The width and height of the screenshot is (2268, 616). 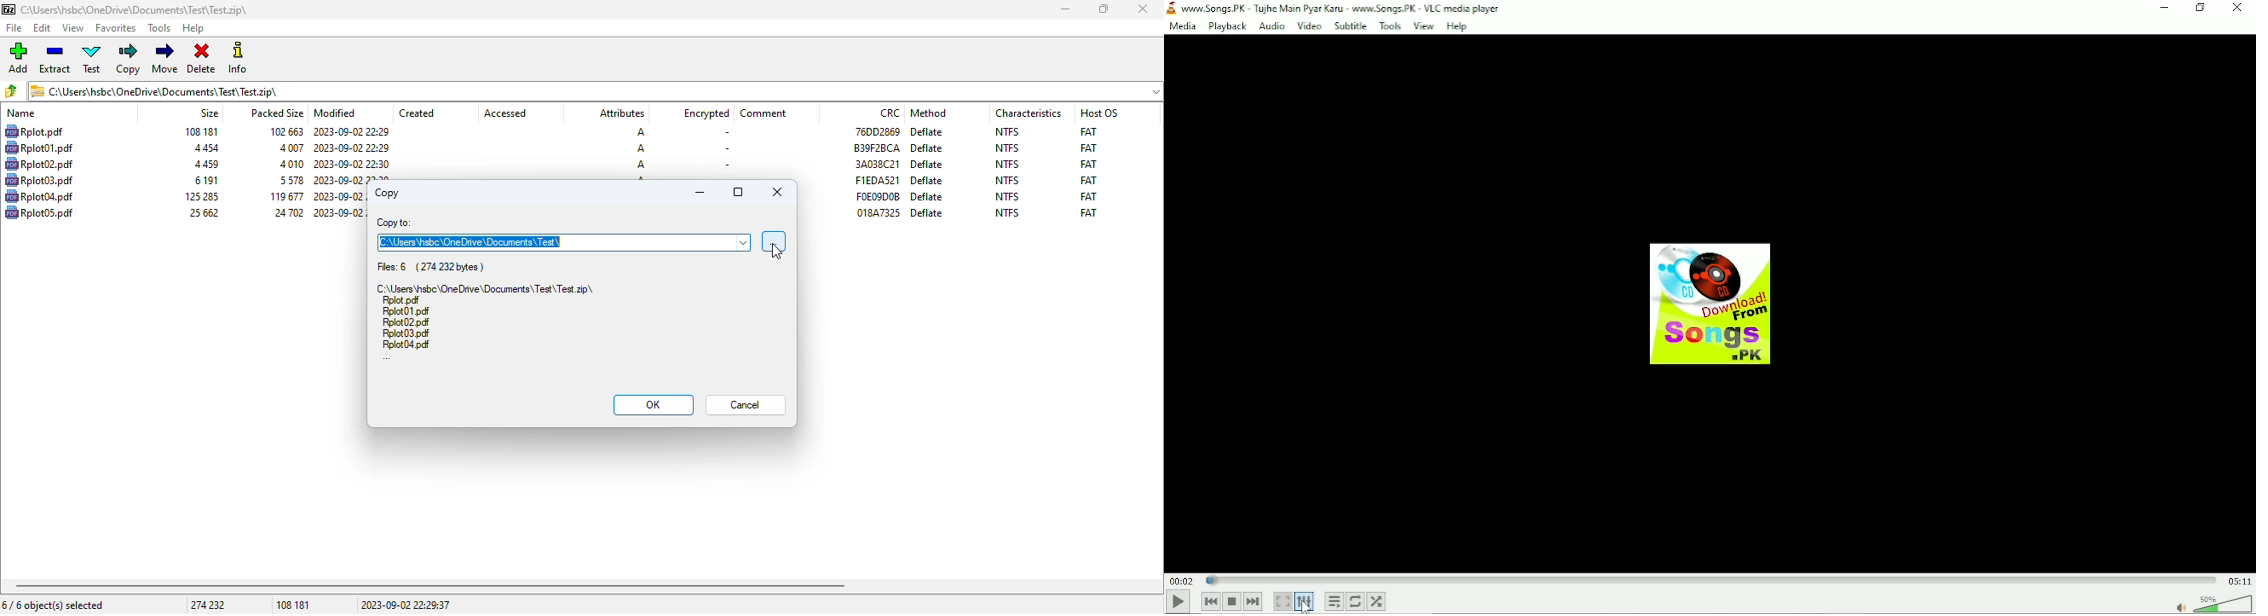 I want to click on packed size, so click(x=290, y=164).